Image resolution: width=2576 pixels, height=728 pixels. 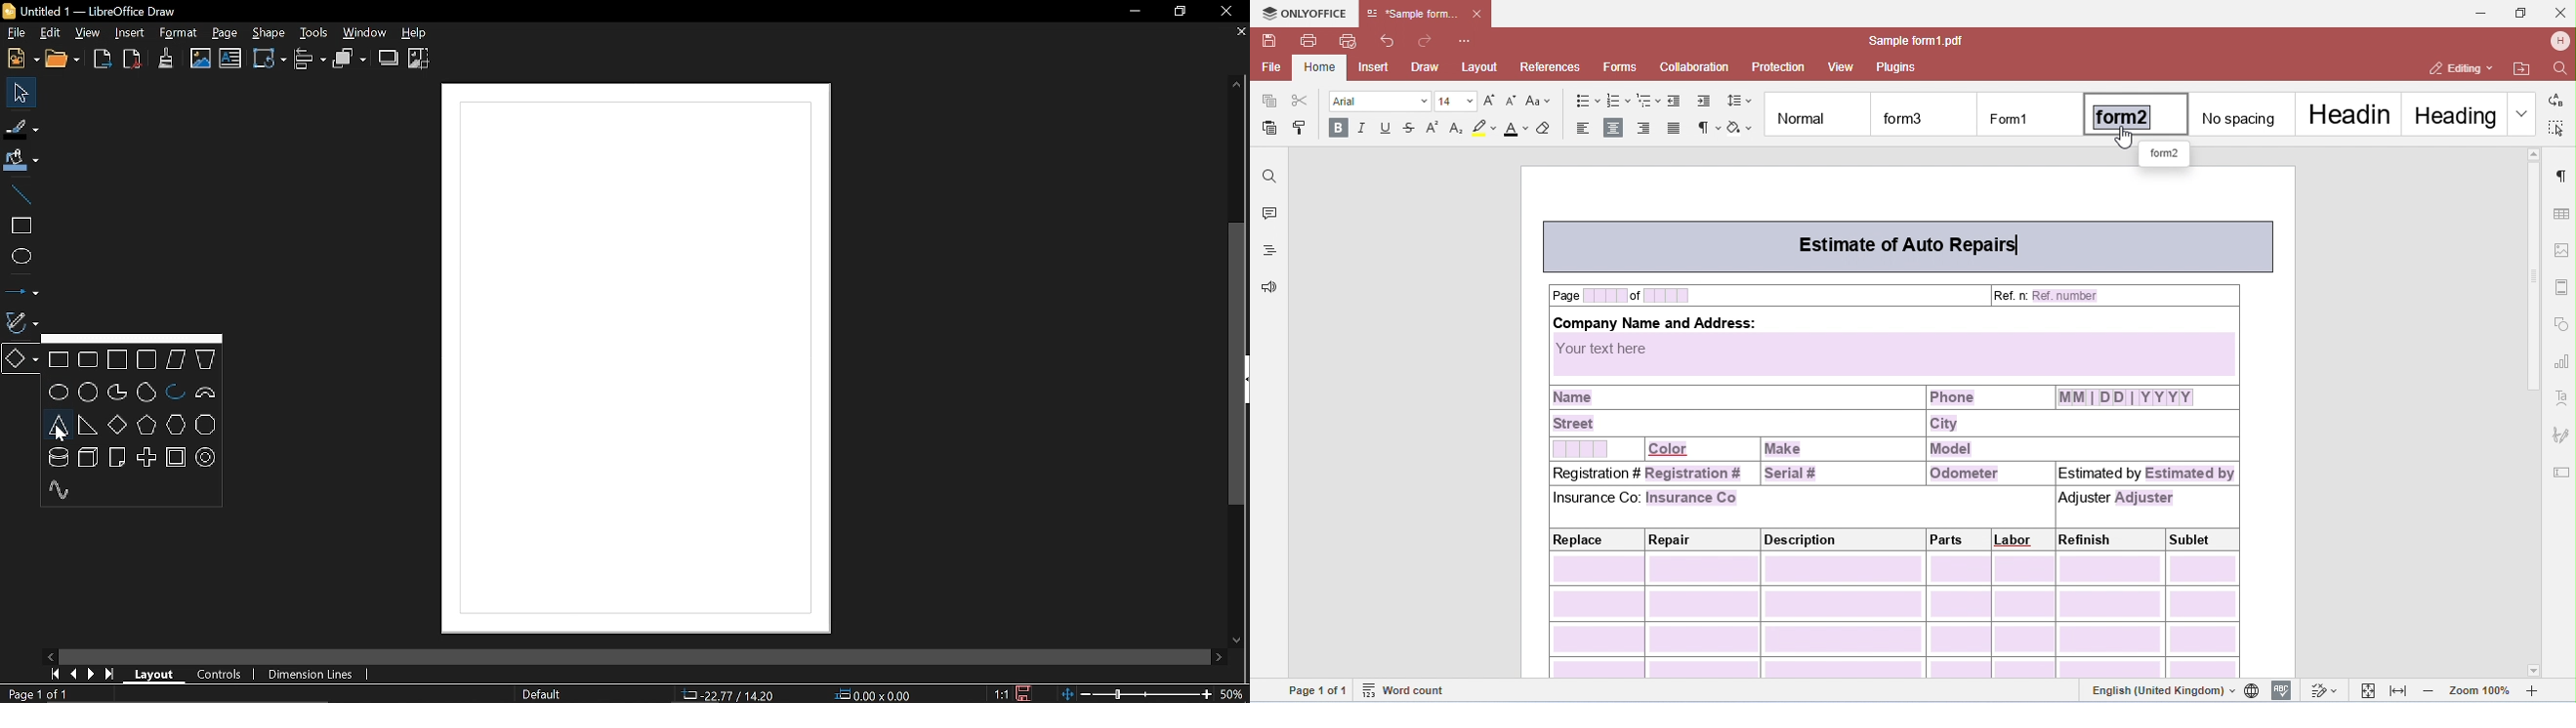 What do you see at coordinates (92, 674) in the screenshot?
I see `Next page` at bounding box center [92, 674].